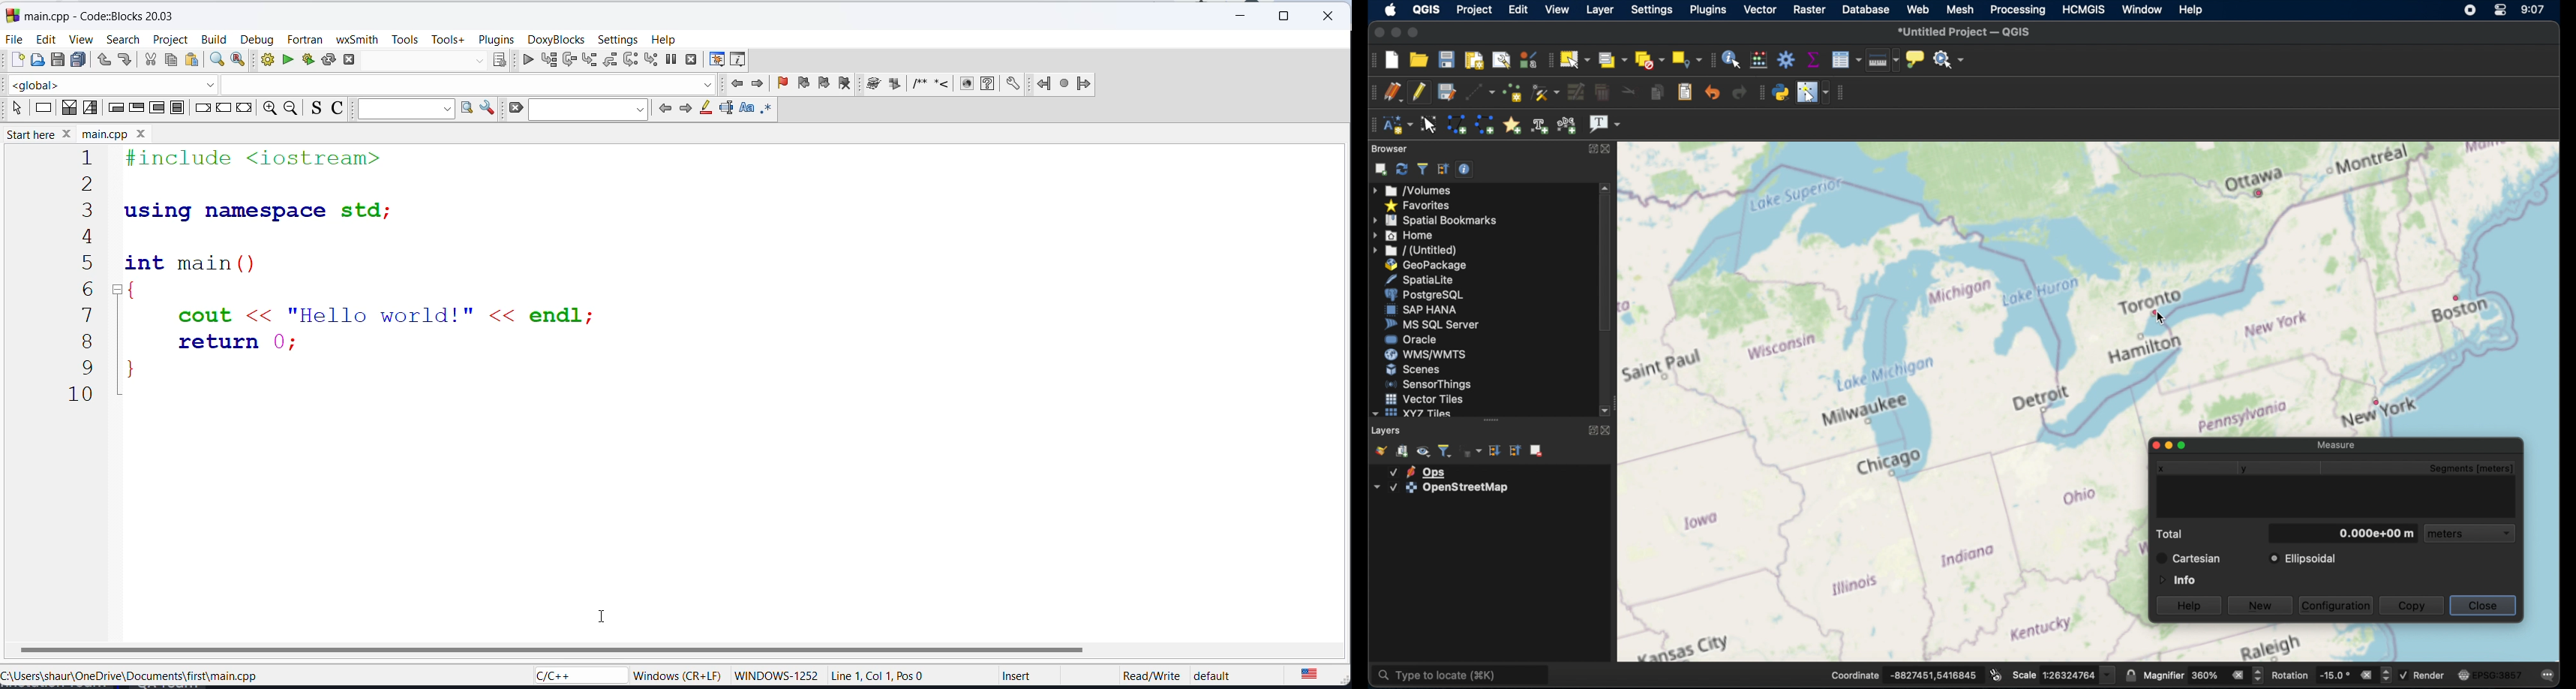 The image size is (2576, 700). Describe the element at coordinates (57, 61) in the screenshot. I see `SAVE` at that location.